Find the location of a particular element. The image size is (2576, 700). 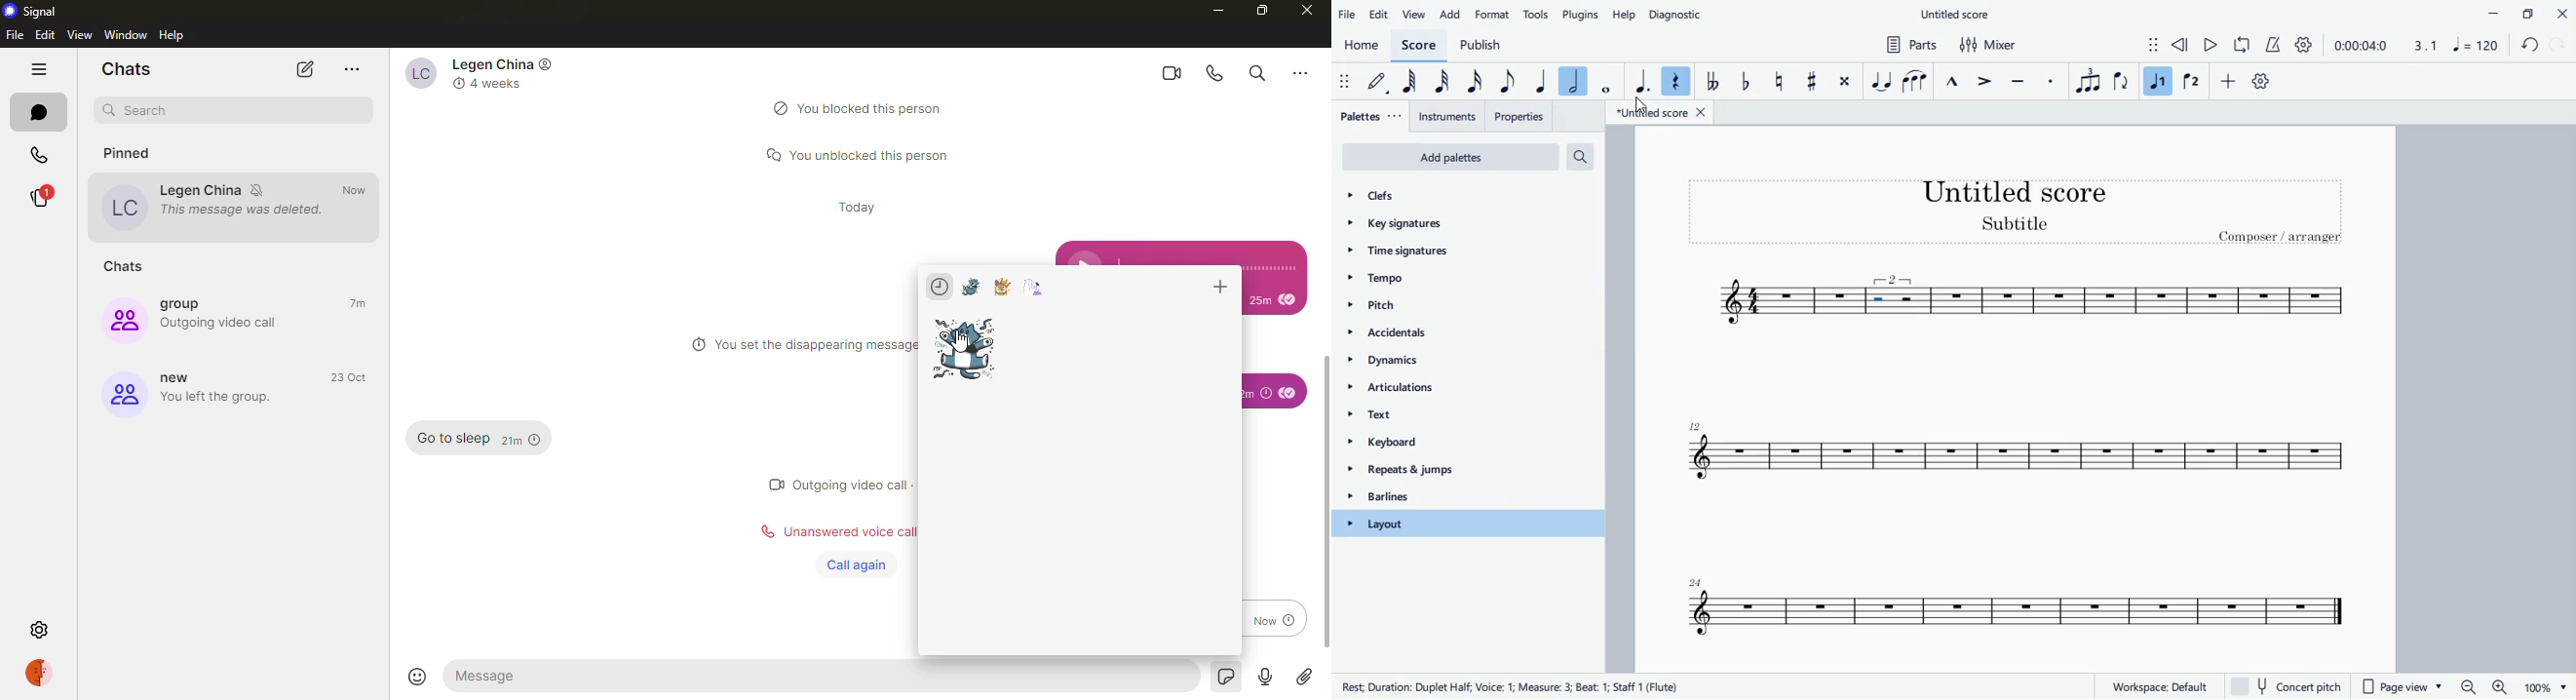

forward is located at coordinates (2560, 46).